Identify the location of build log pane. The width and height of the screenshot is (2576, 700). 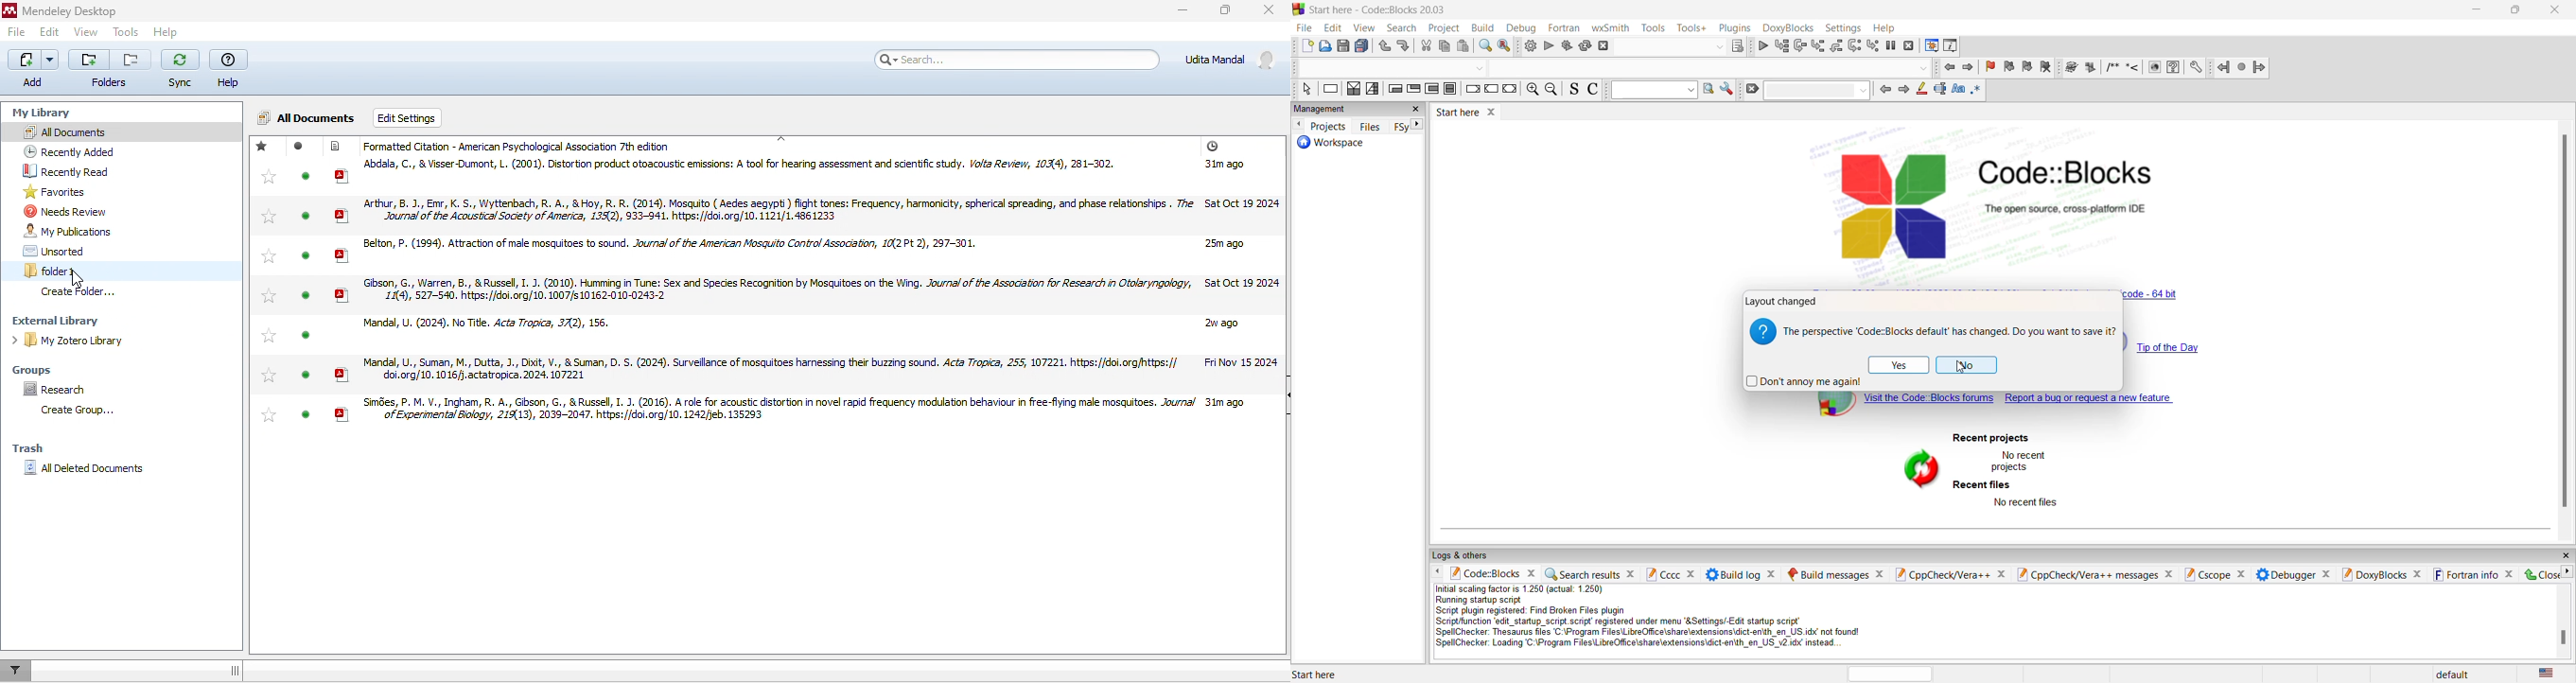
(1741, 573).